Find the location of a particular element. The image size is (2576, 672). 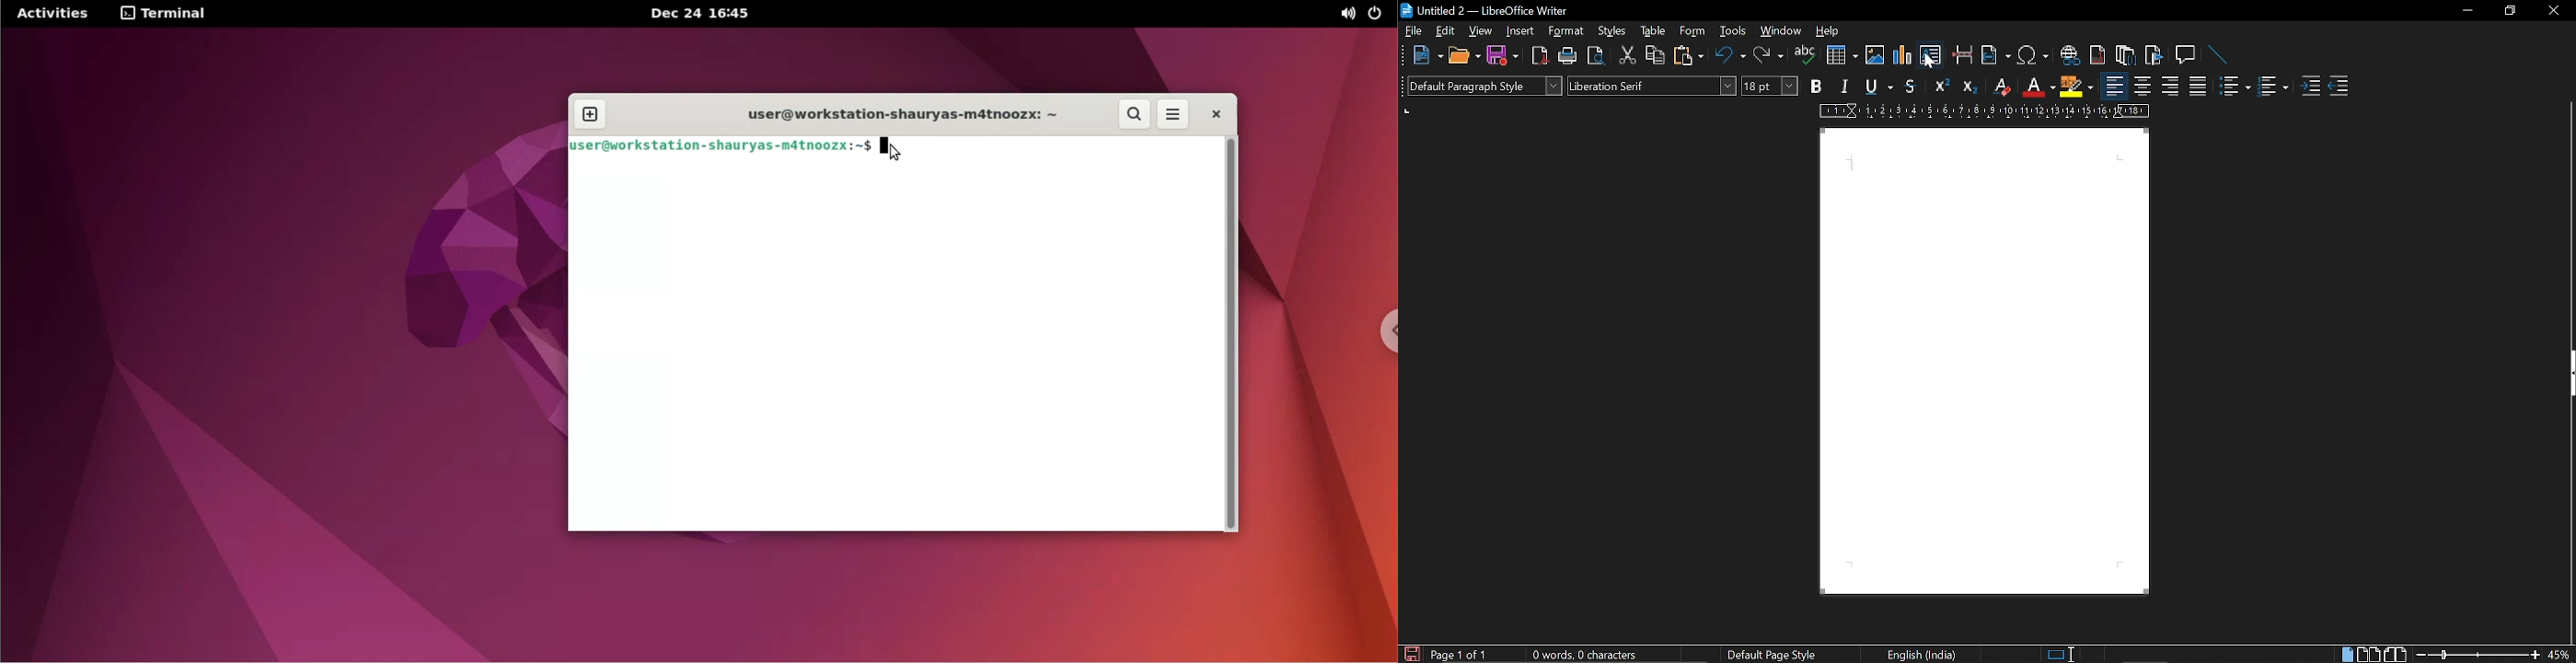

single page view is located at coordinates (2346, 655).